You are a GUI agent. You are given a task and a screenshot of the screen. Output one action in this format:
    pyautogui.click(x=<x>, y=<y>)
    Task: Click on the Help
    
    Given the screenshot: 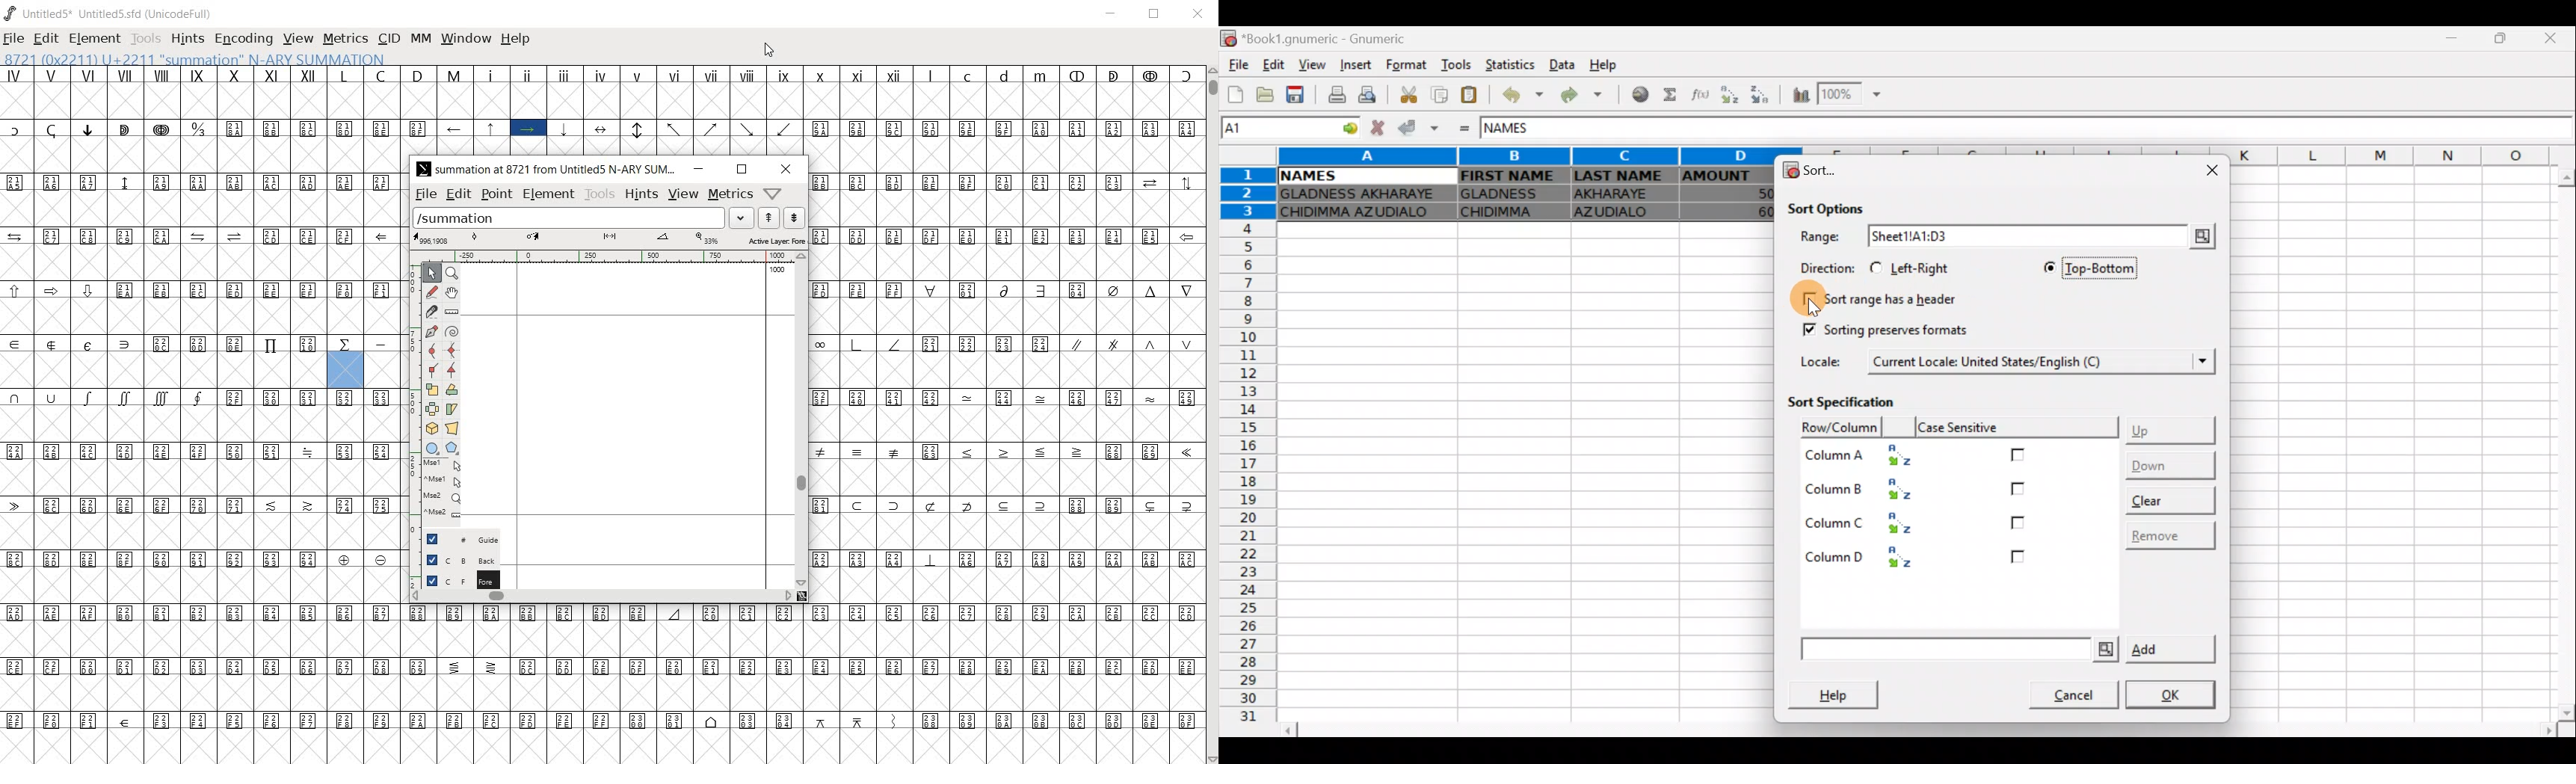 What is the action you would take?
    pyautogui.click(x=1613, y=62)
    